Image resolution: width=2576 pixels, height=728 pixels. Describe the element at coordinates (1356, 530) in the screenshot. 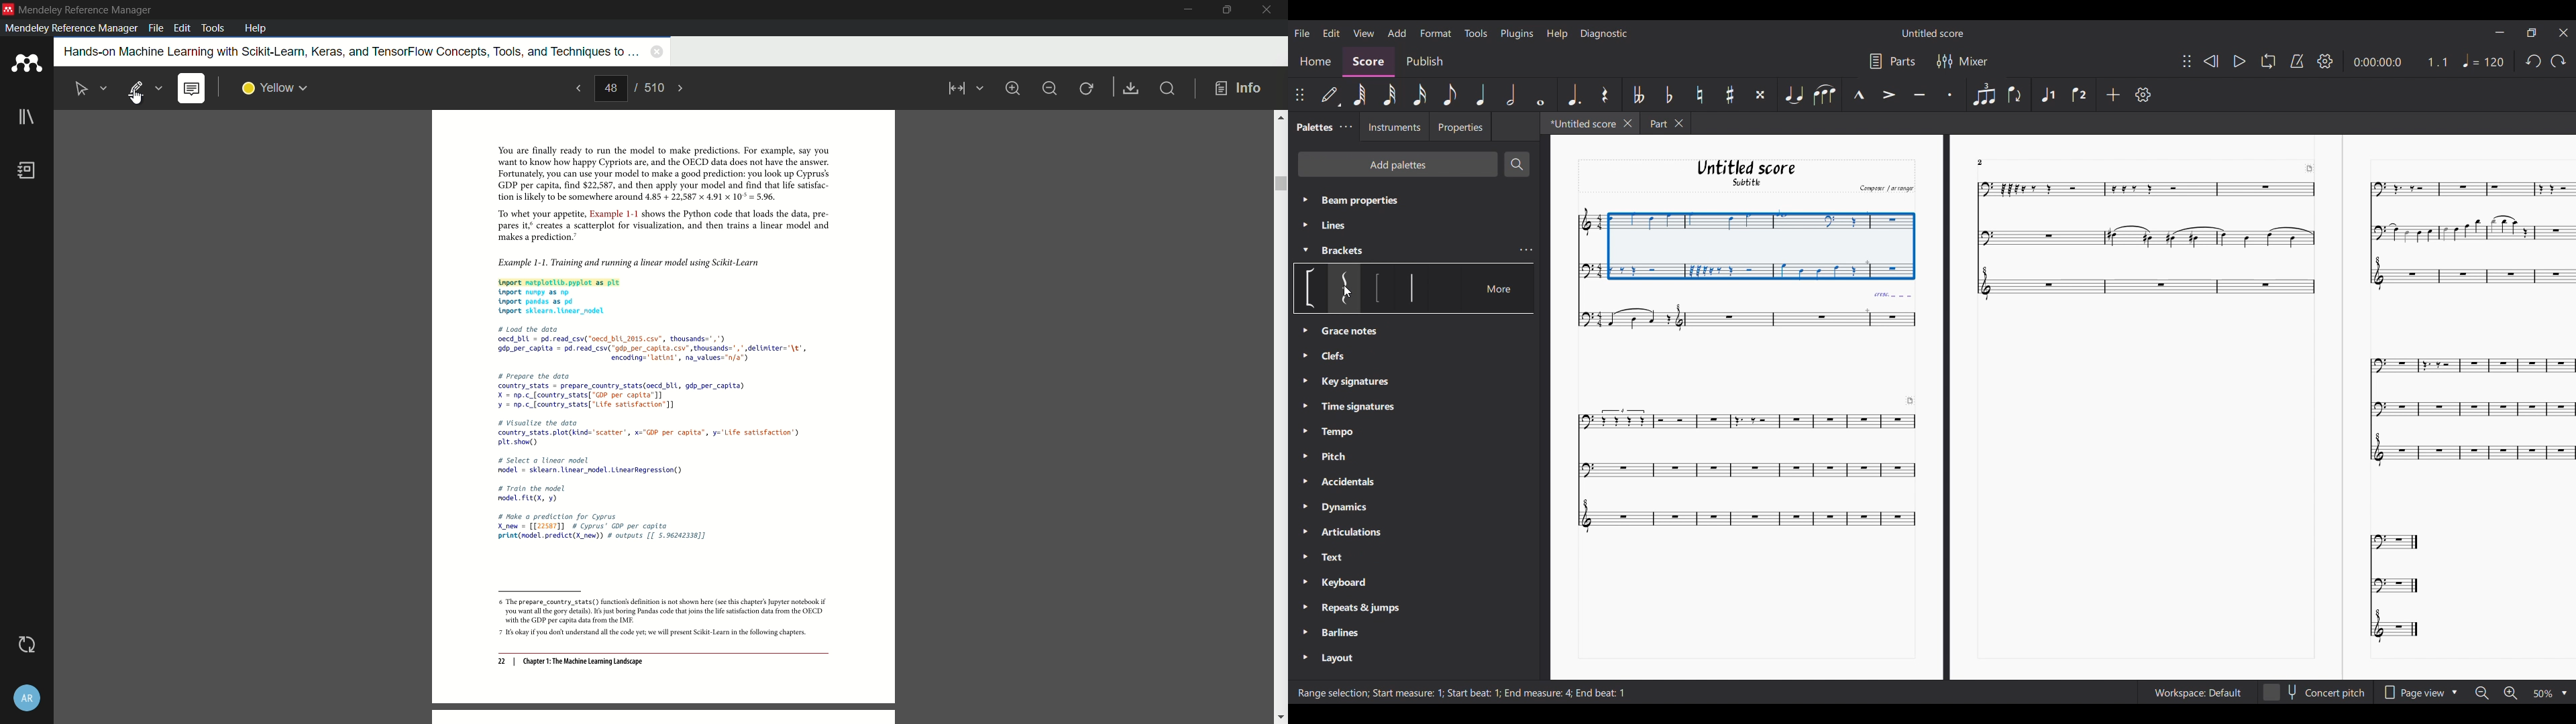

I see `Articulations` at that location.